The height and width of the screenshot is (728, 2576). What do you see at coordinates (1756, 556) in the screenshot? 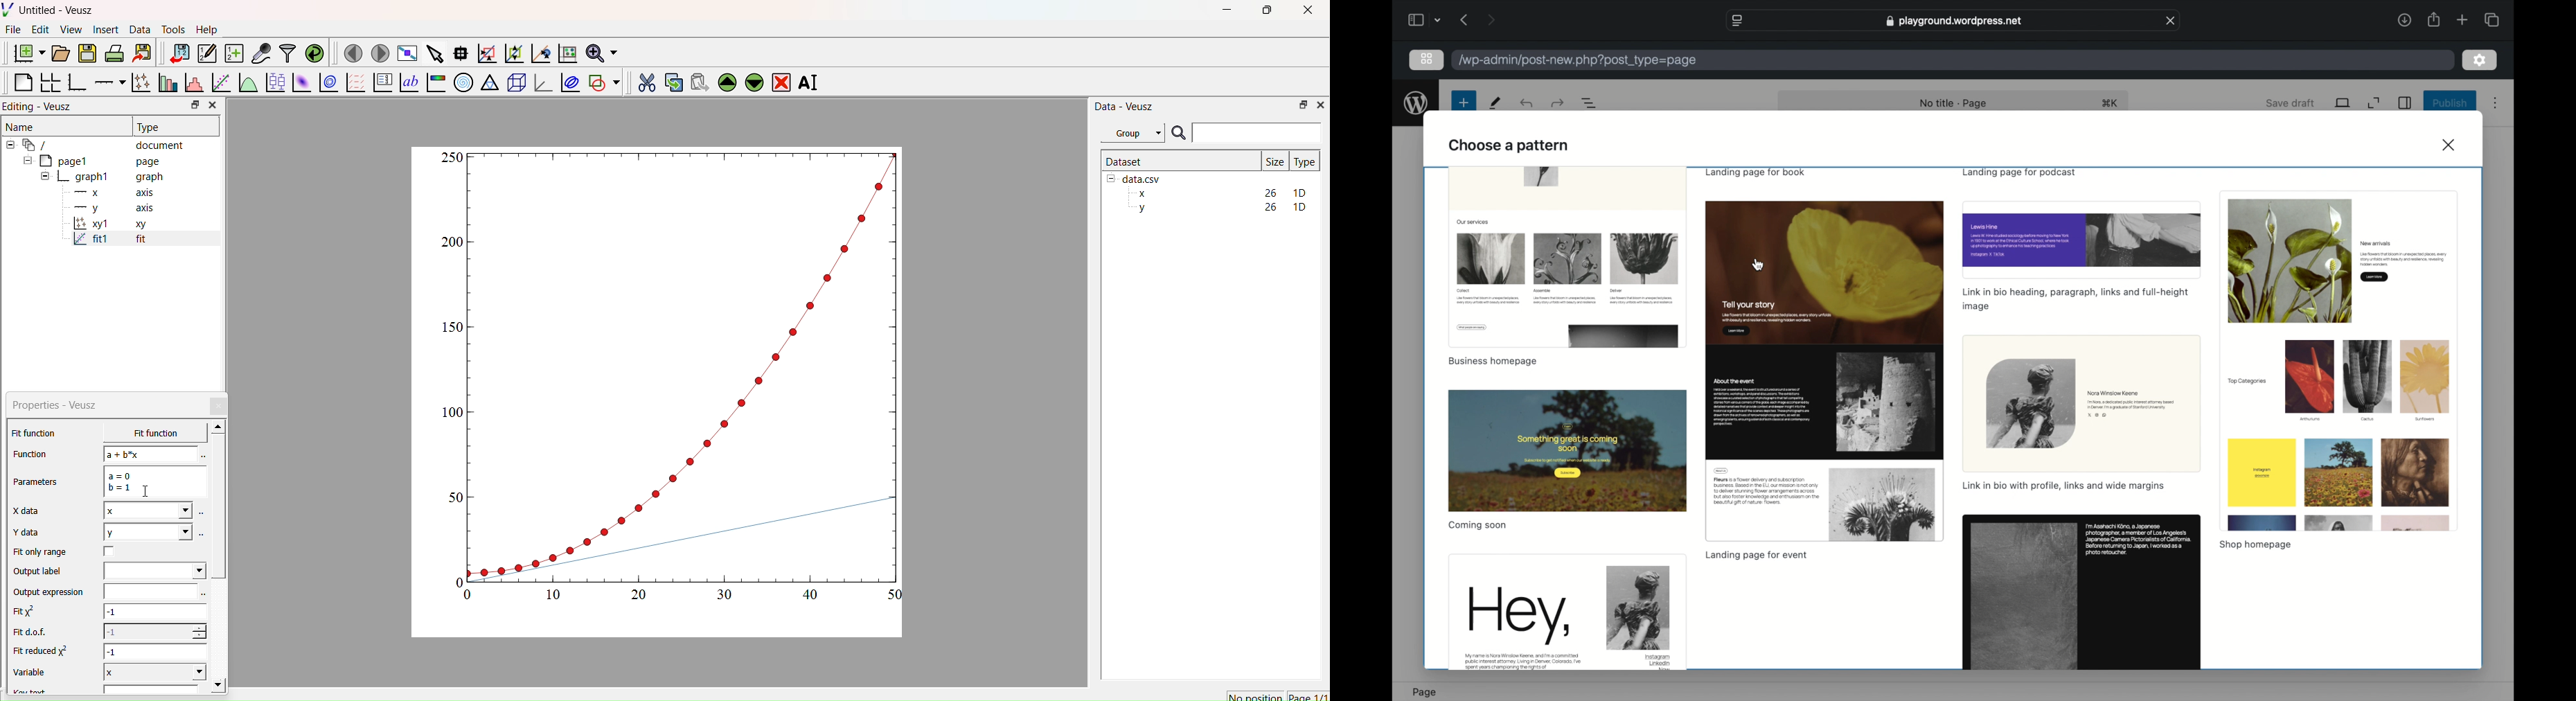
I see `landing page for event` at bounding box center [1756, 556].